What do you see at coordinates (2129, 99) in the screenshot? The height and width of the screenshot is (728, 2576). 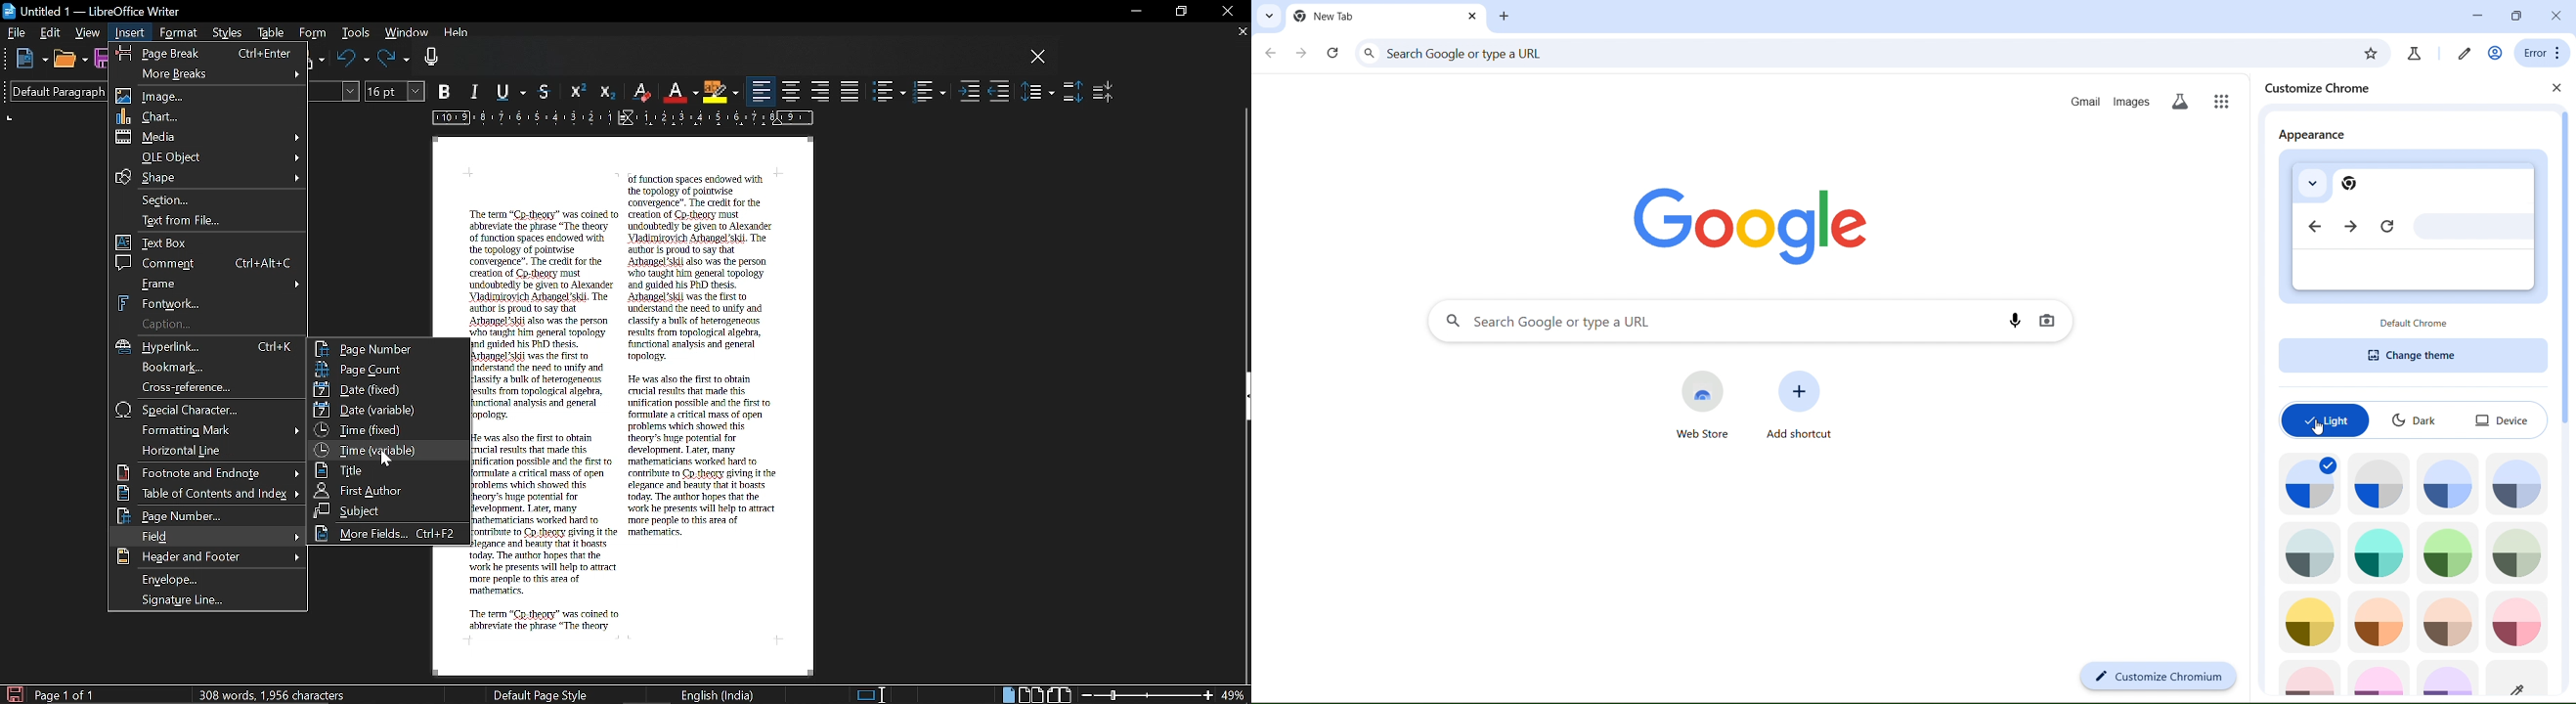 I see `images` at bounding box center [2129, 99].